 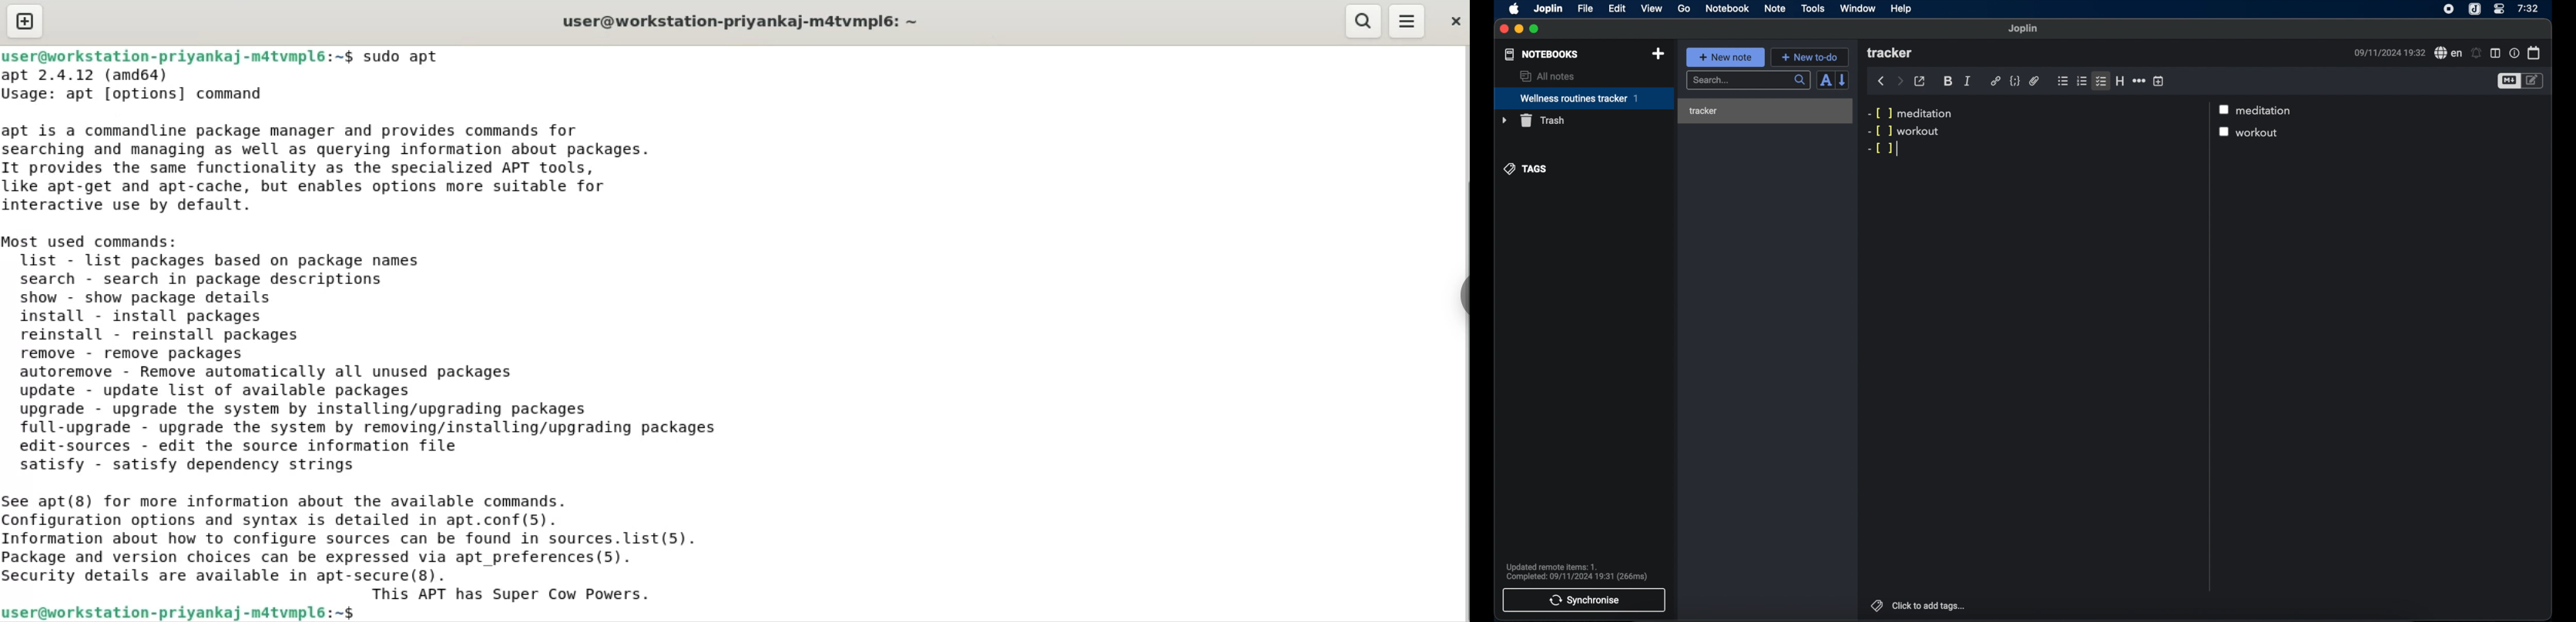 I want to click on apple icon, so click(x=1515, y=9).